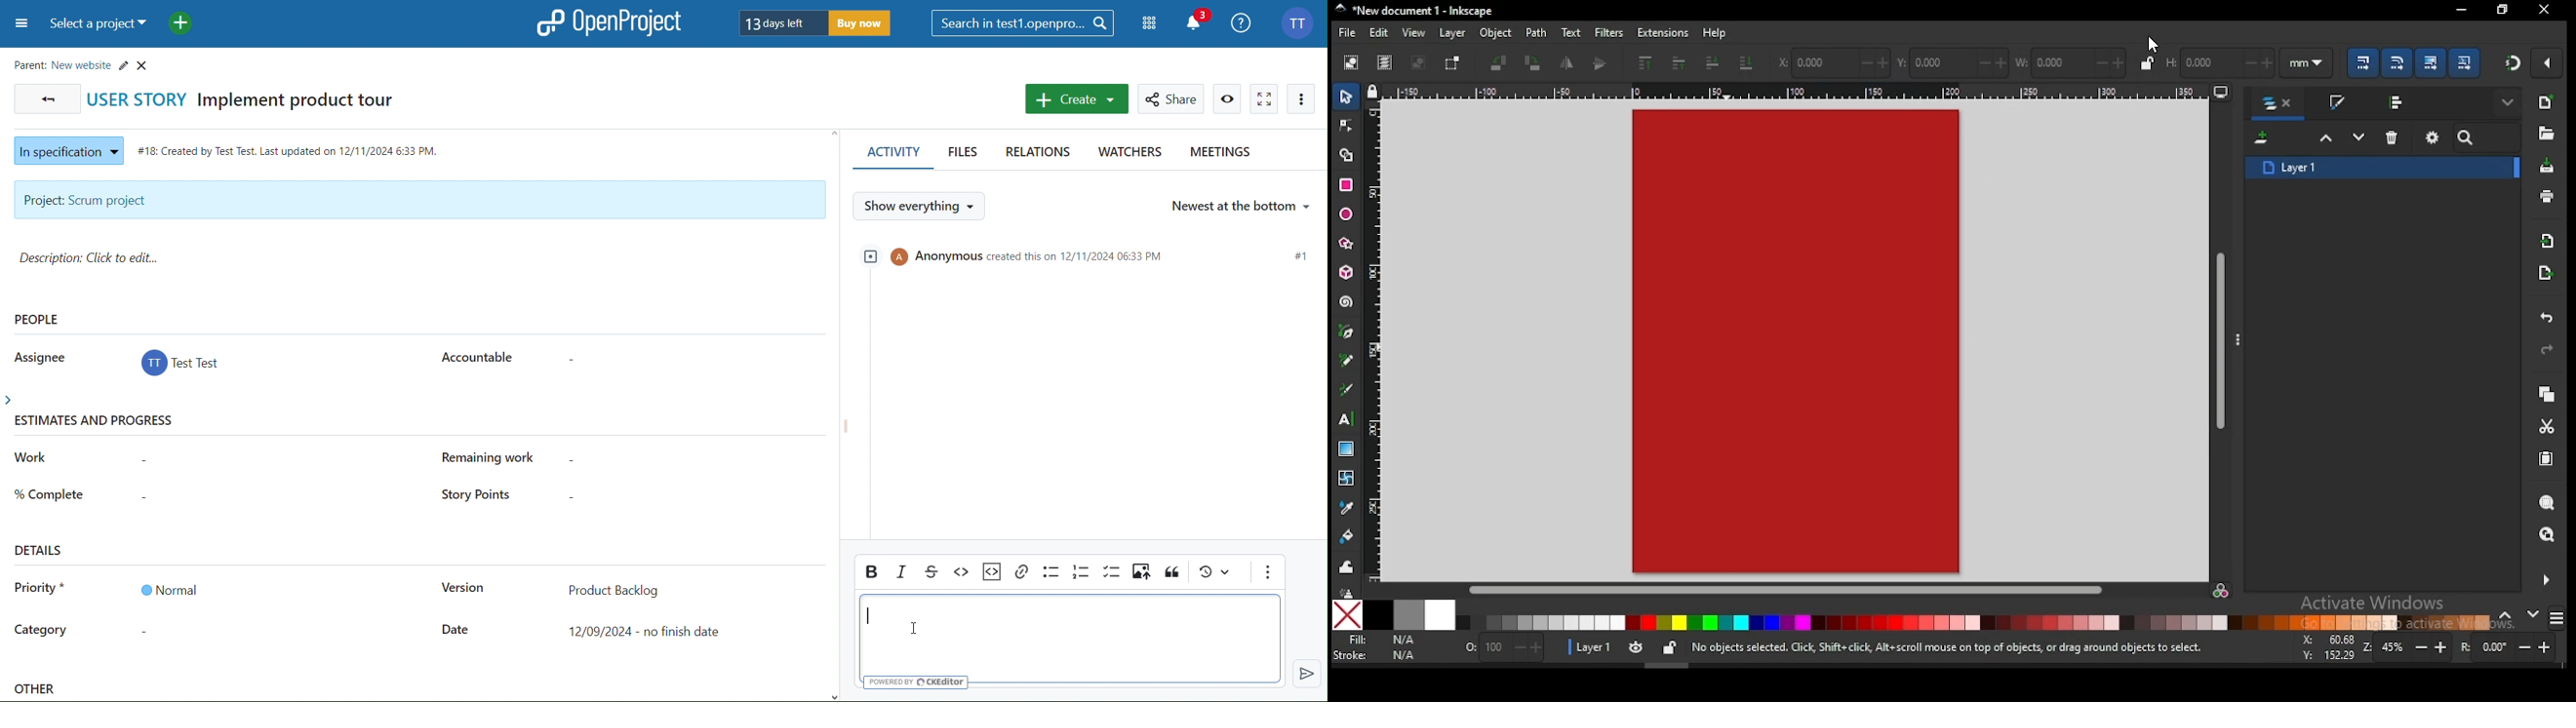 Image resolution: width=2576 pixels, height=728 pixels. What do you see at coordinates (2545, 10) in the screenshot?
I see `restore` at bounding box center [2545, 10].